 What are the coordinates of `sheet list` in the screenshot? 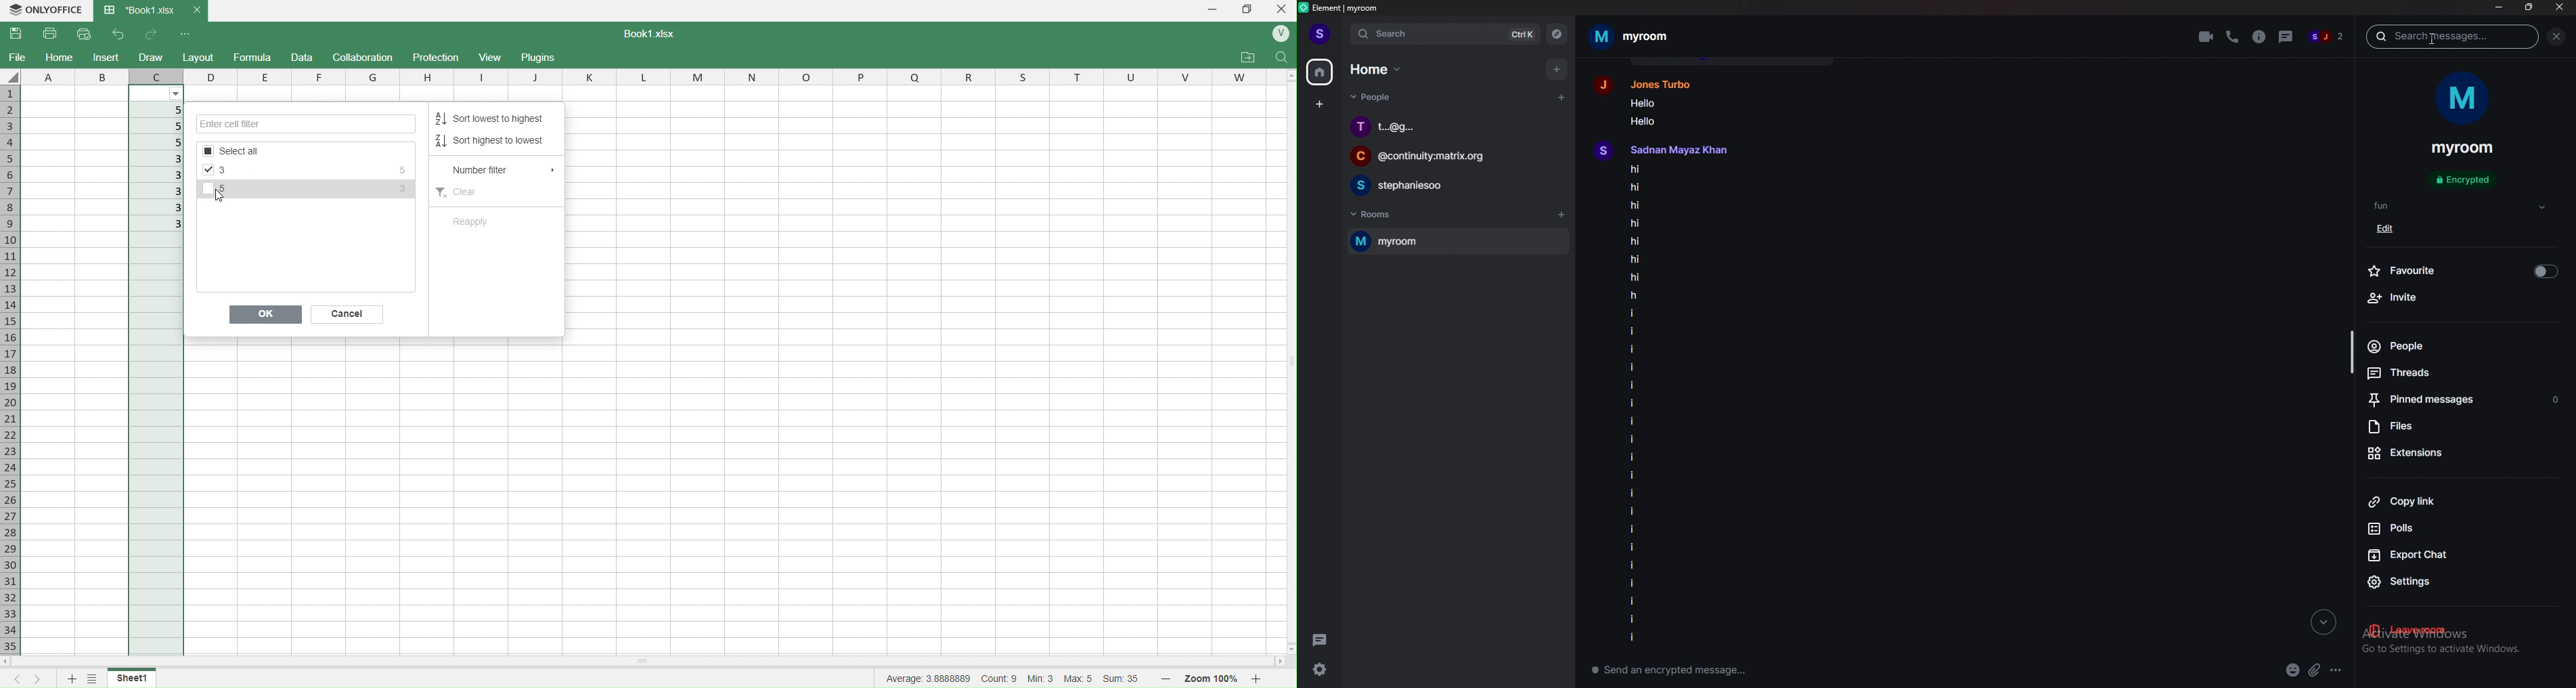 It's located at (94, 677).